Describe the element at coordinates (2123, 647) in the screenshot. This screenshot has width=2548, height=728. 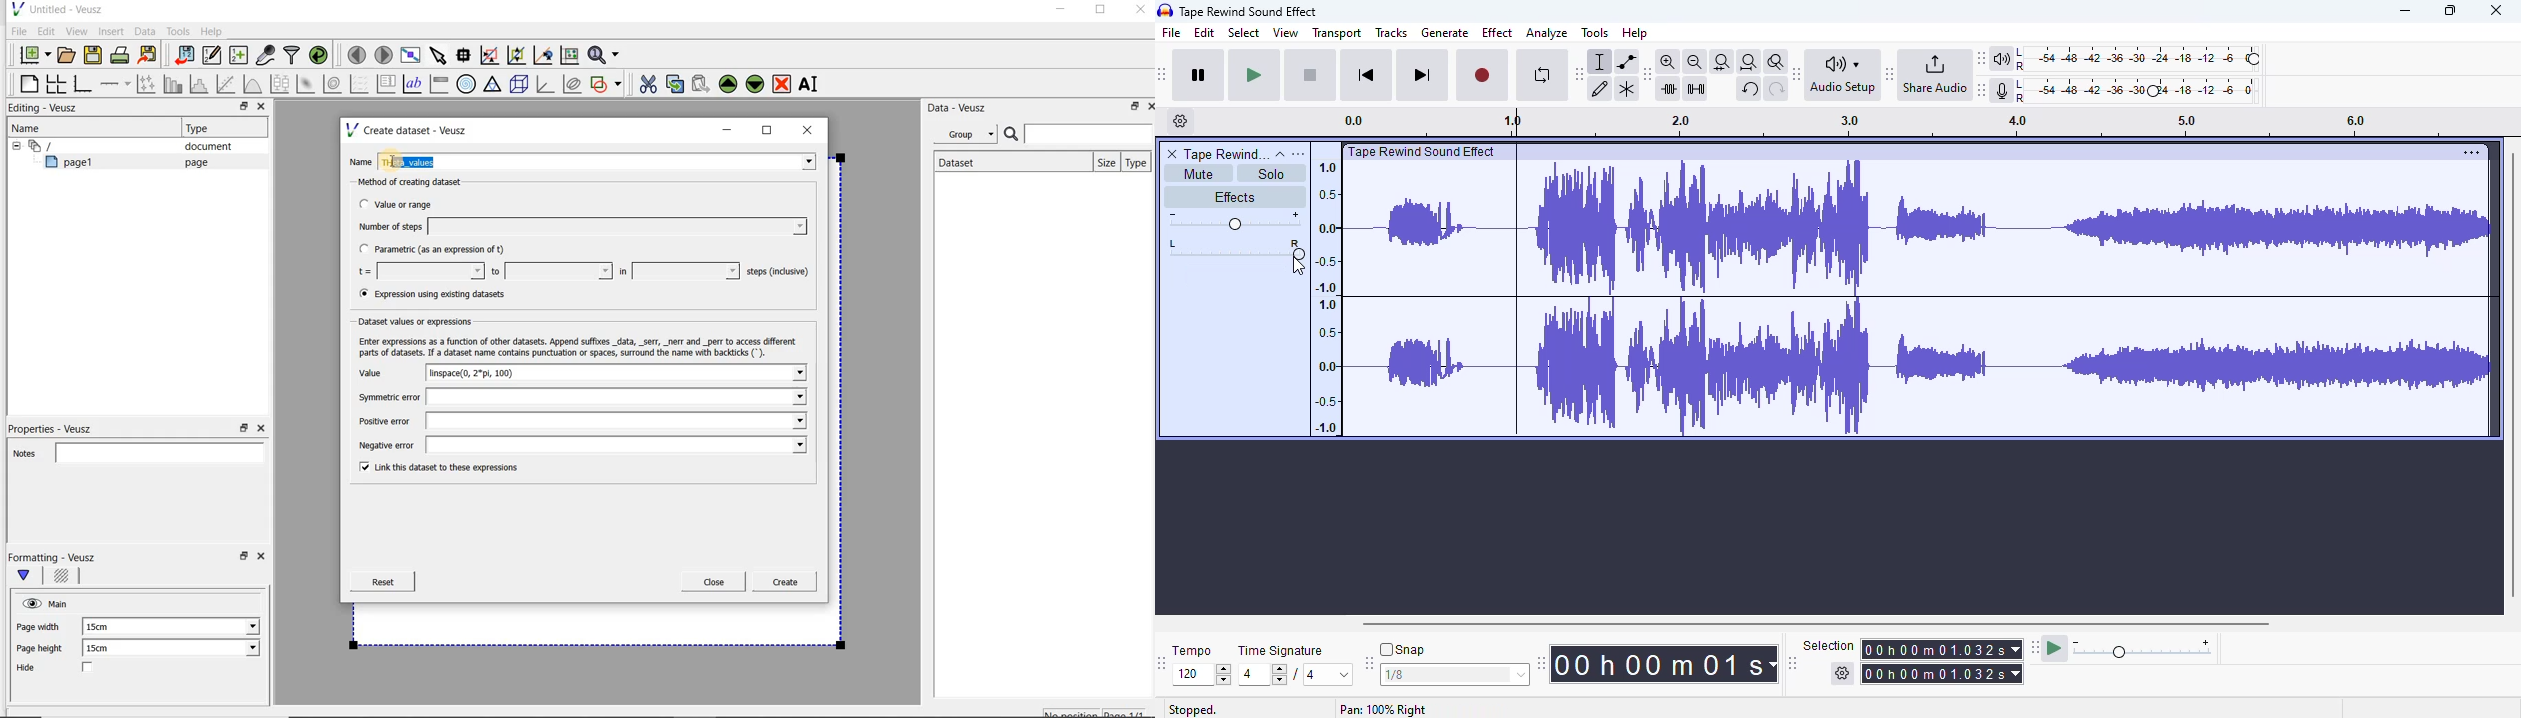
I see `audacity play-at-speed toolbar` at that location.